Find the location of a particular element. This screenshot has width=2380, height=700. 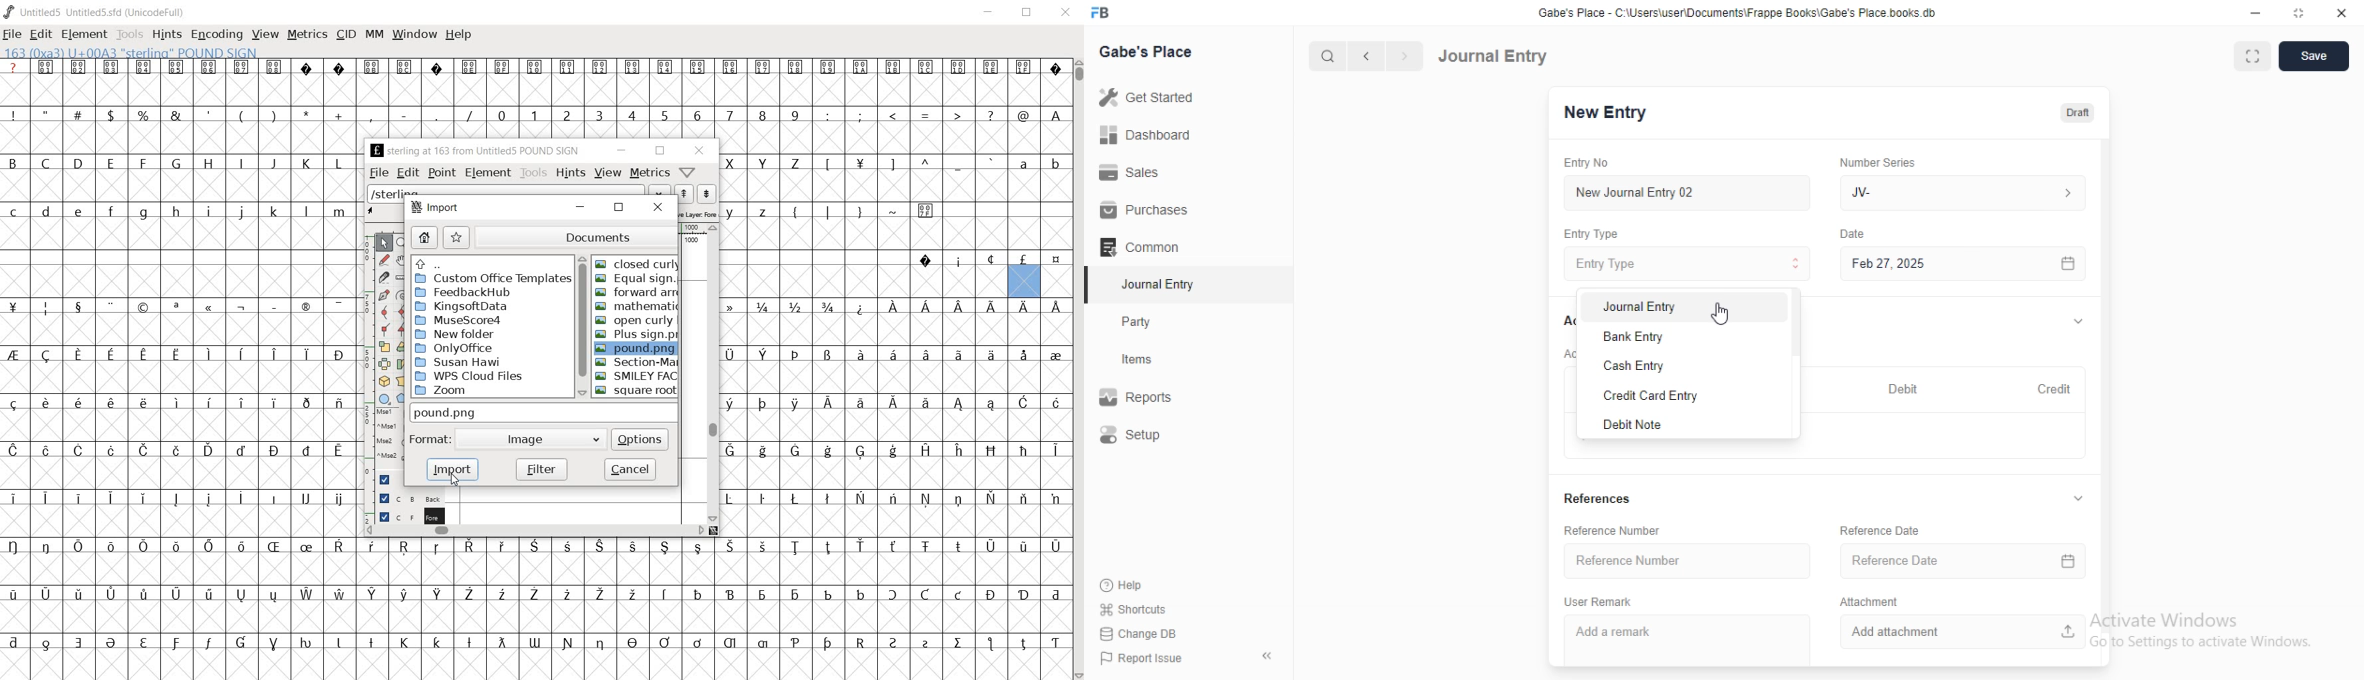

Symbol is located at coordinates (990, 259).